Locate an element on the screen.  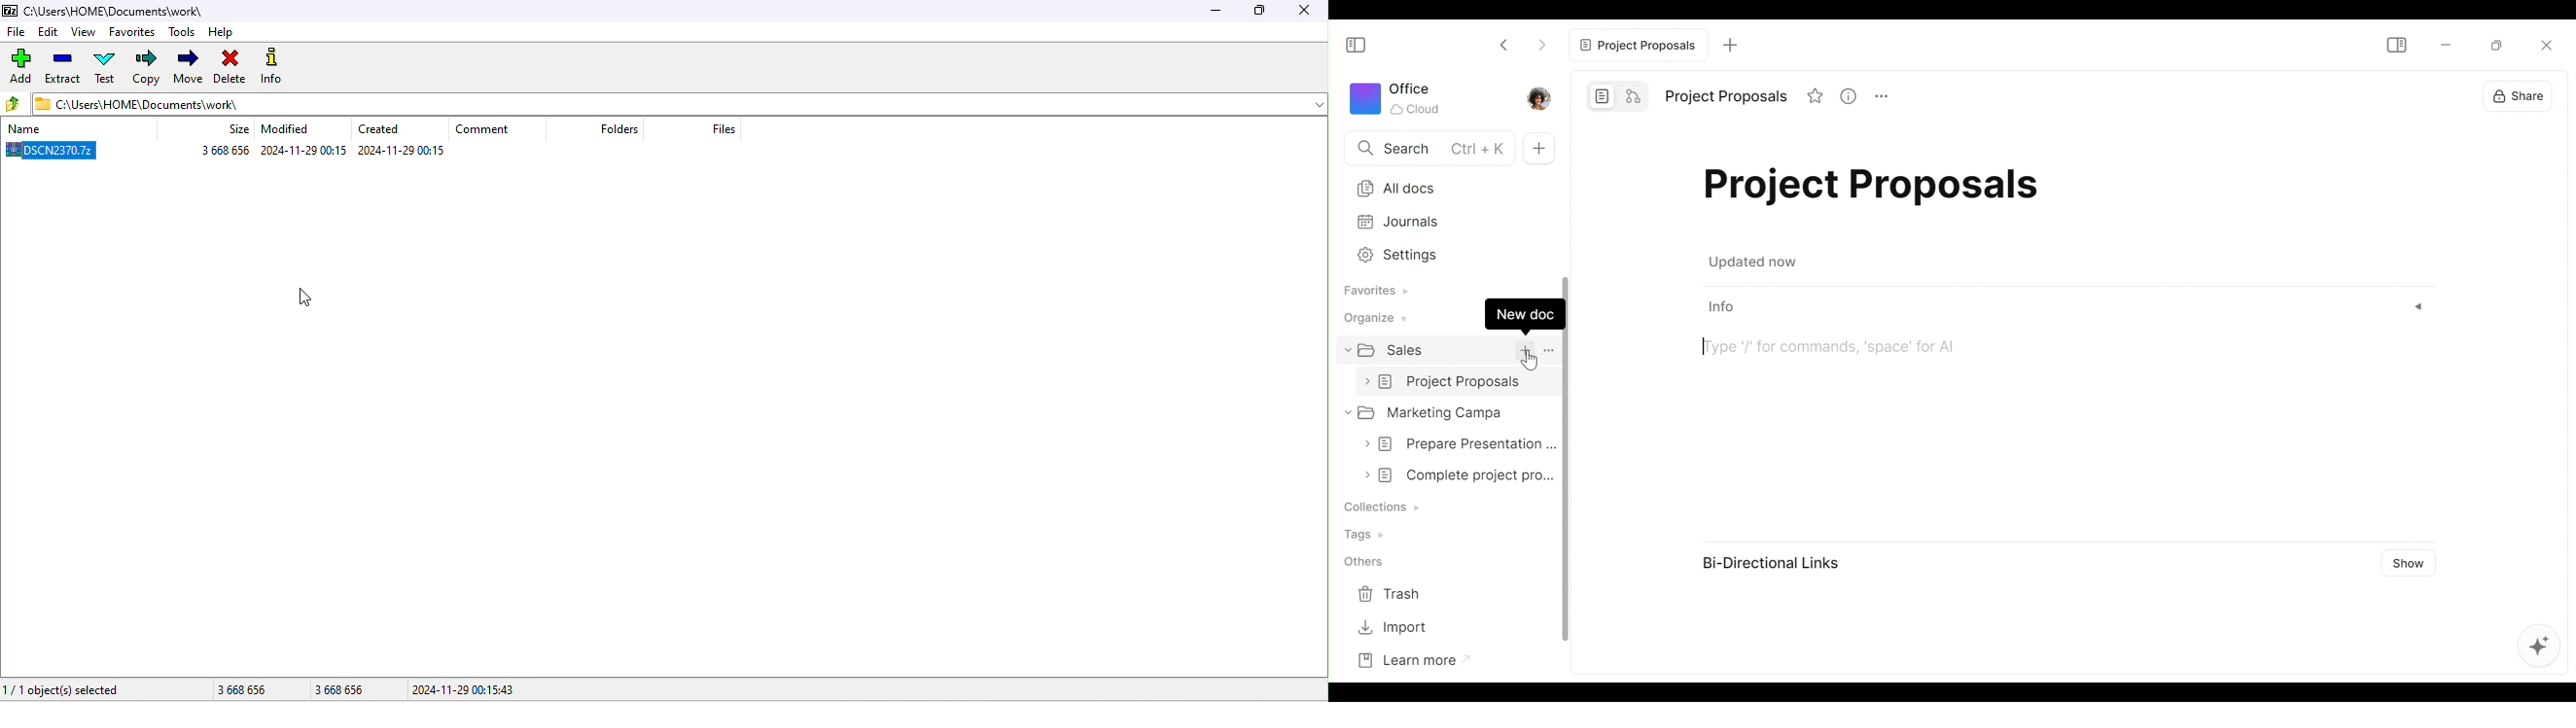
Share is located at coordinates (2523, 96).